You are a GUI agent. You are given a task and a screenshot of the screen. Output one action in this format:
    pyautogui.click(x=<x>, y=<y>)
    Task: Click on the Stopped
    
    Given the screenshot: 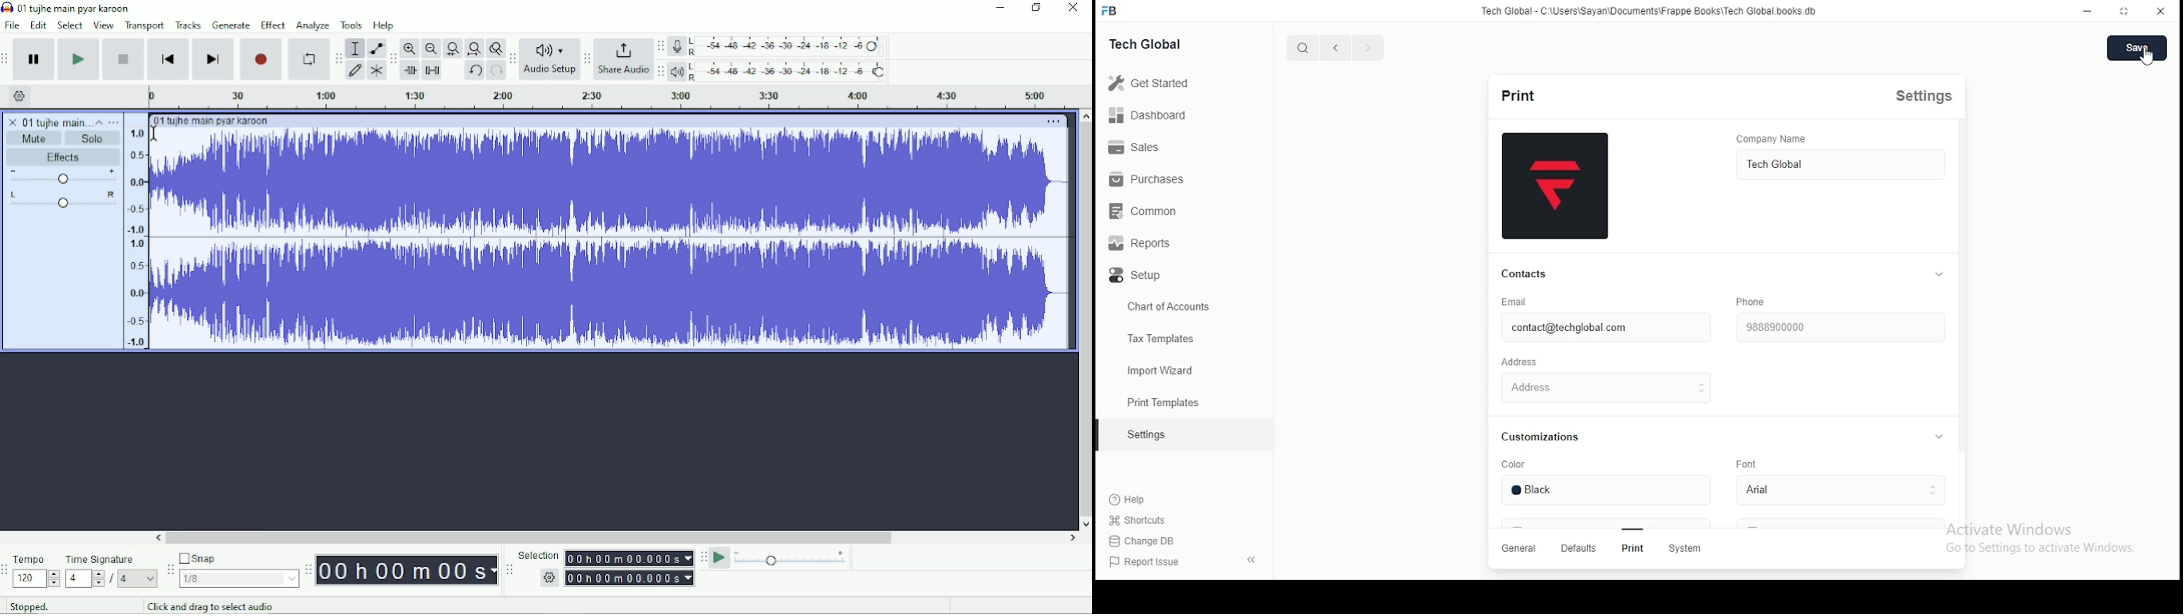 What is the action you would take?
    pyautogui.click(x=29, y=605)
    